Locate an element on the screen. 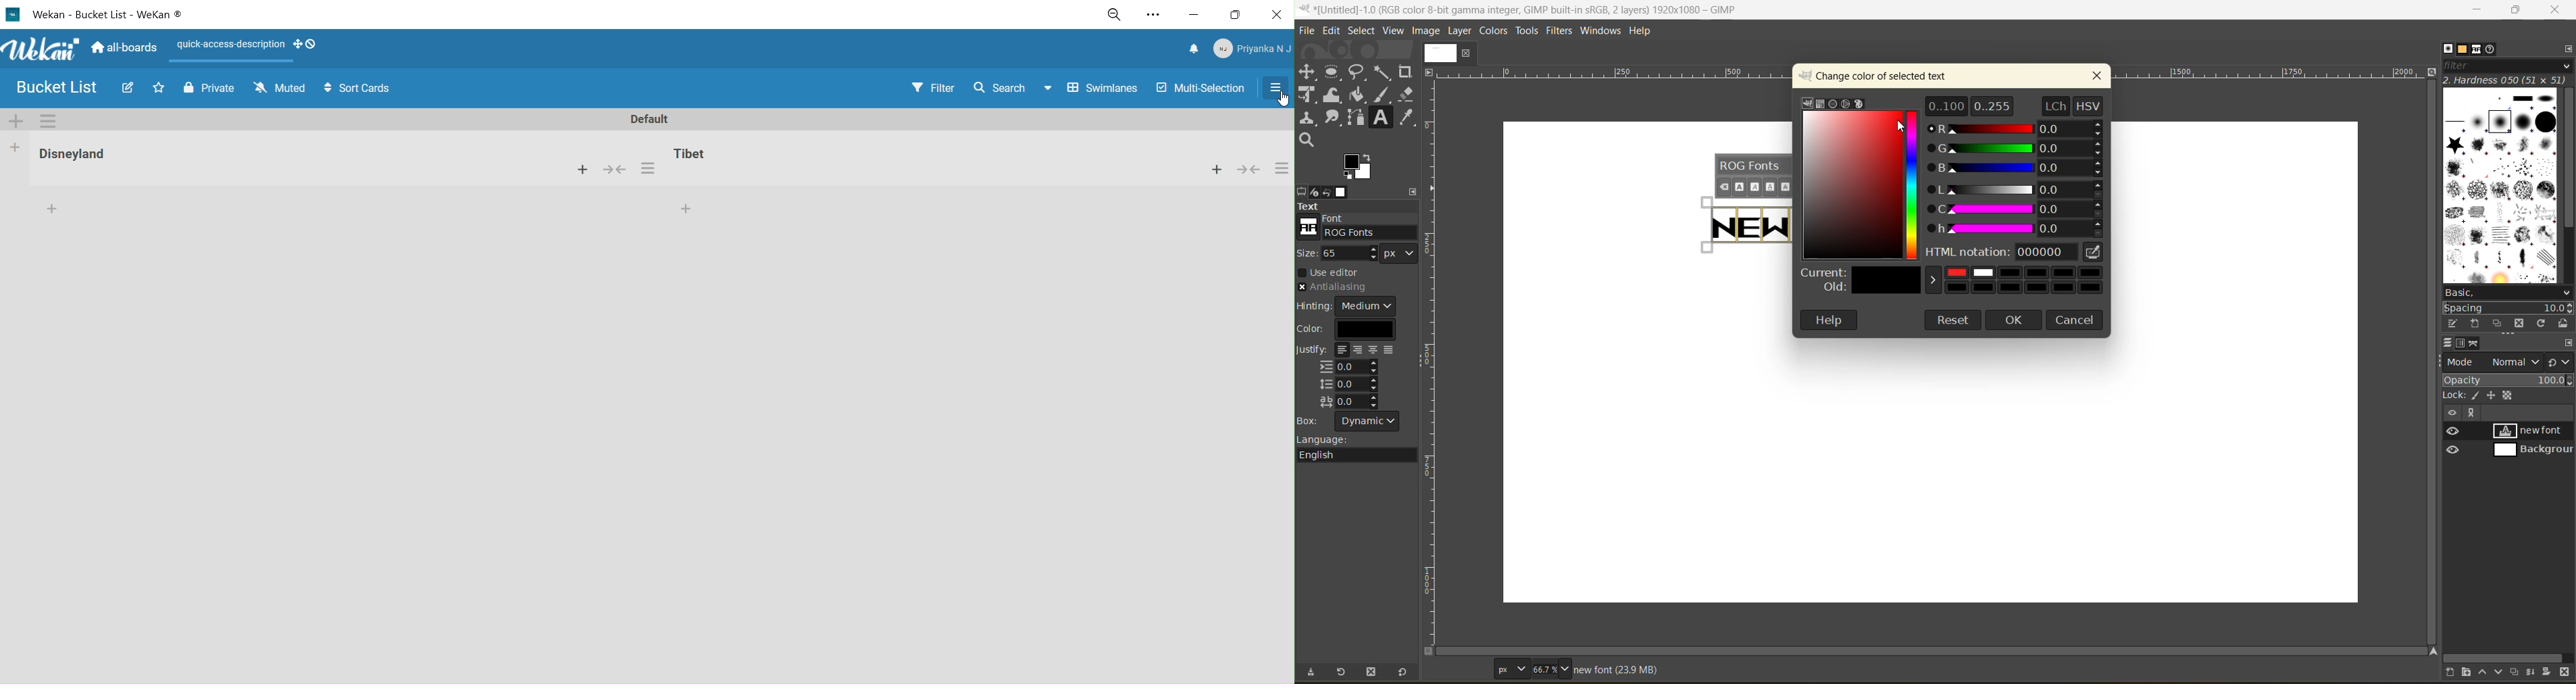 This screenshot has height=700, width=2576. filter is located at coordinates (934, 88).